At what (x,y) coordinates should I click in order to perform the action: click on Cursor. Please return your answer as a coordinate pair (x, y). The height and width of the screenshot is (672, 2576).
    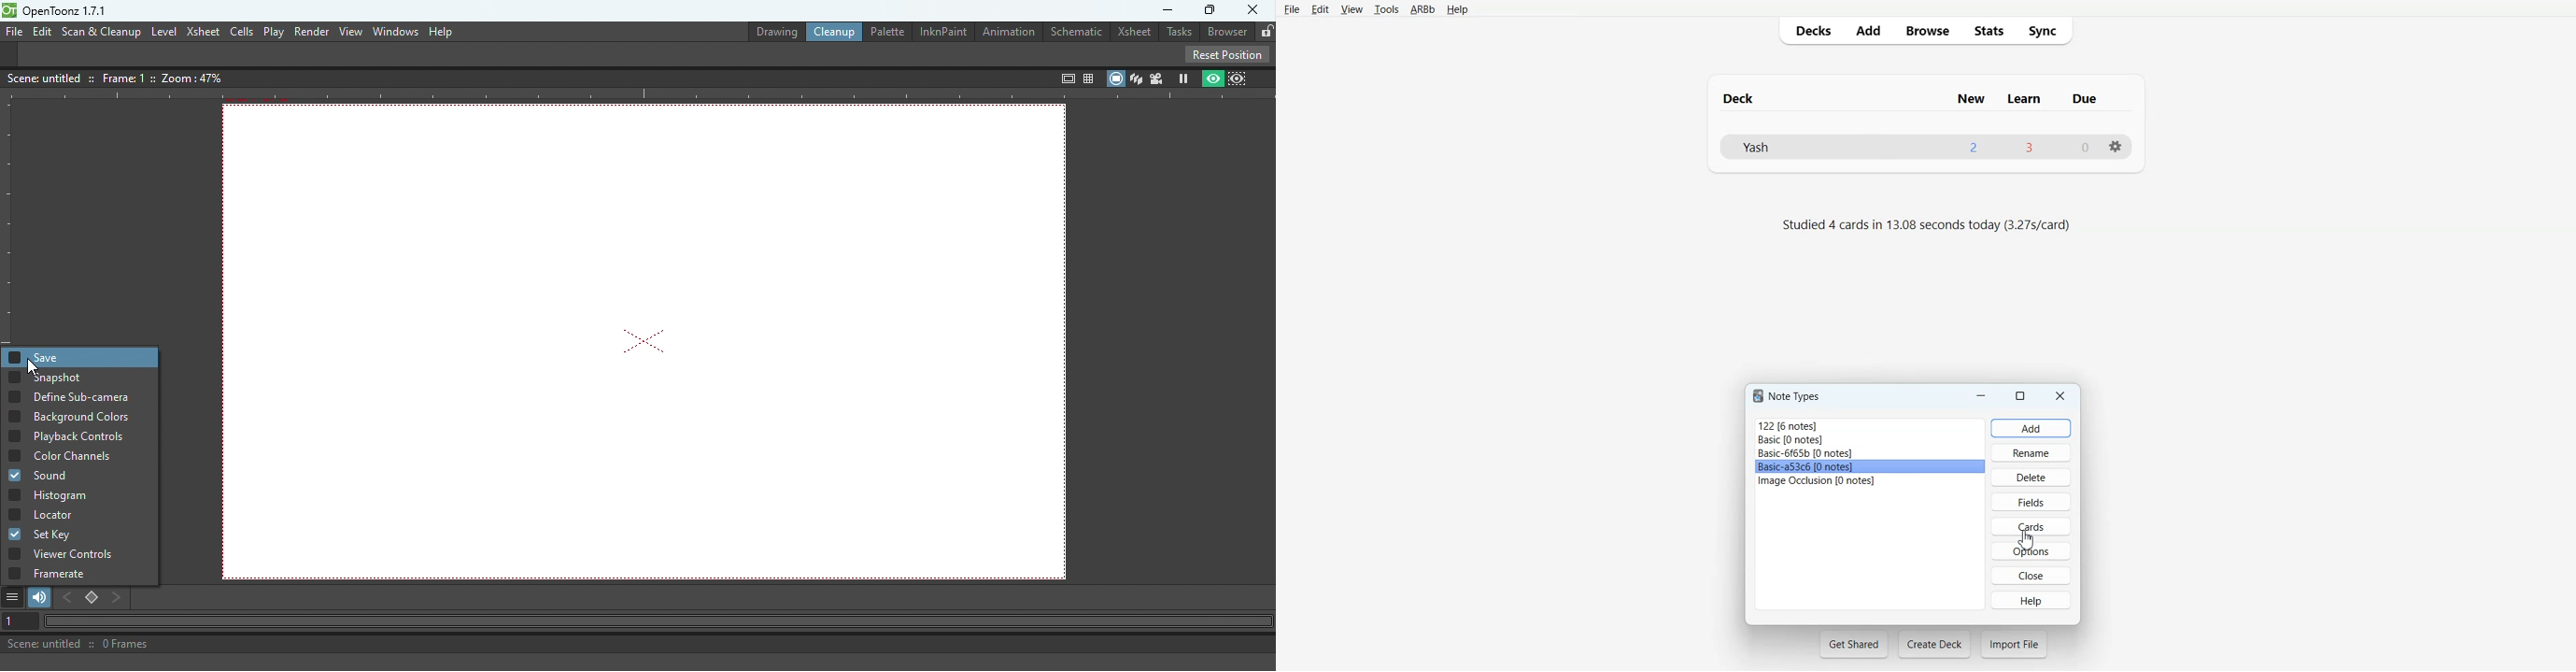
    Looking at the image, I should click on (2028, 540).